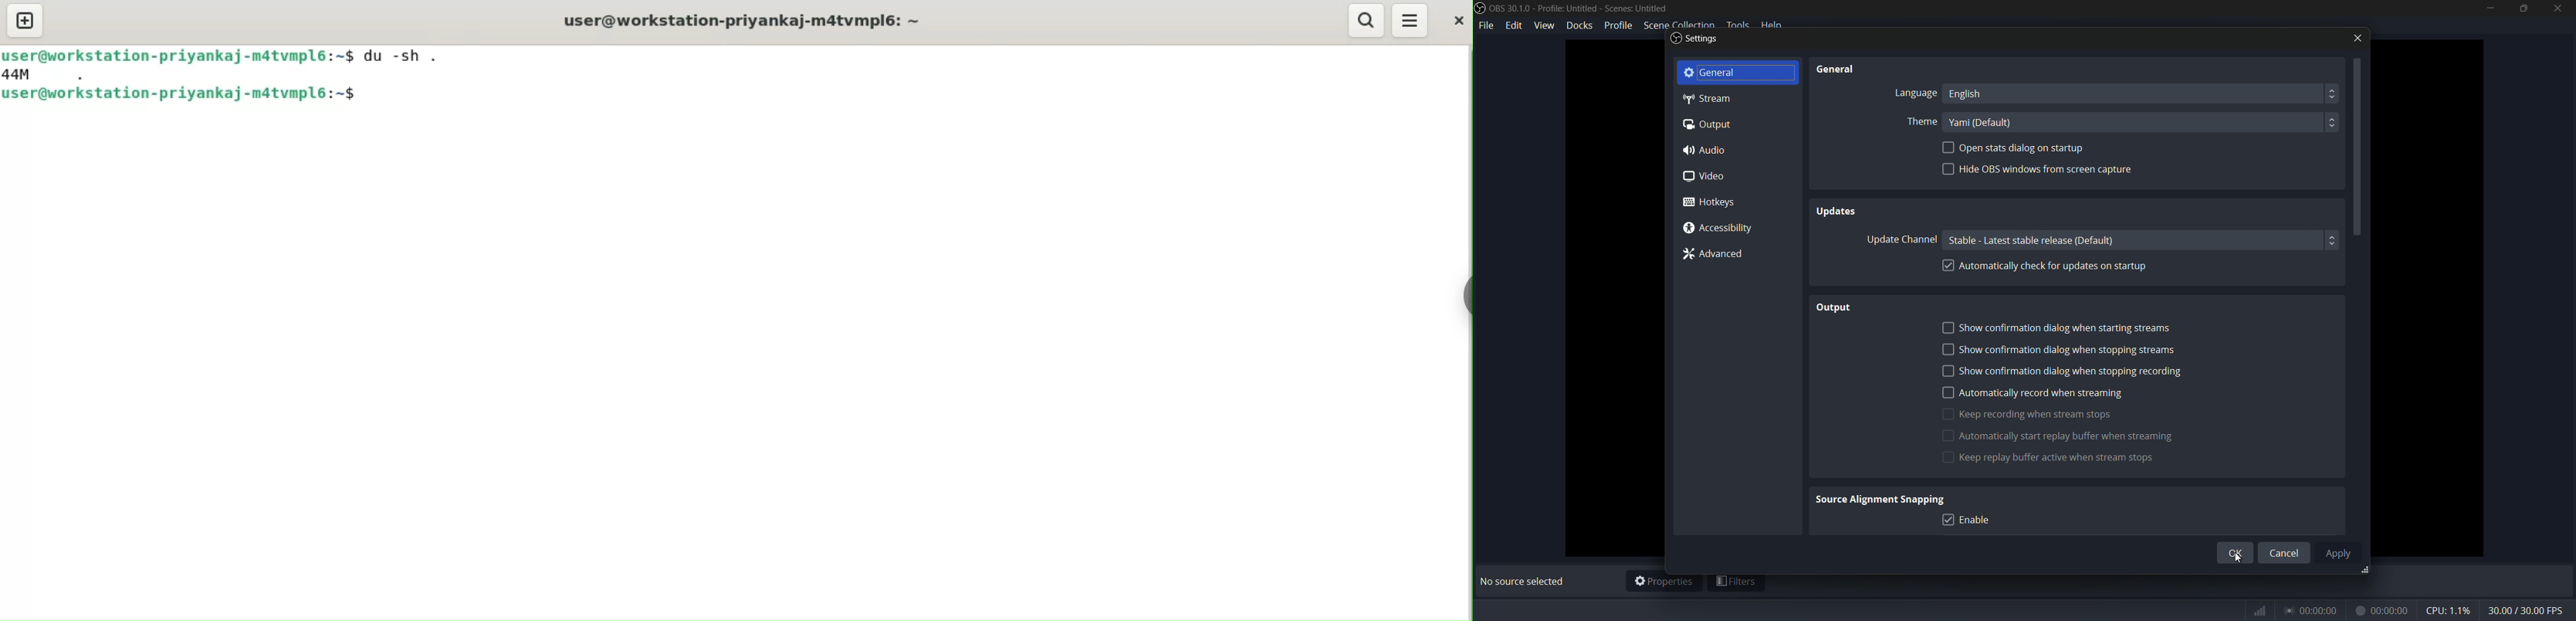  What do you see at coordinates (2070, 327) in the screenshot?
I see `Show confirmation dialog when starting streams` at bounding box center [2070, 327].